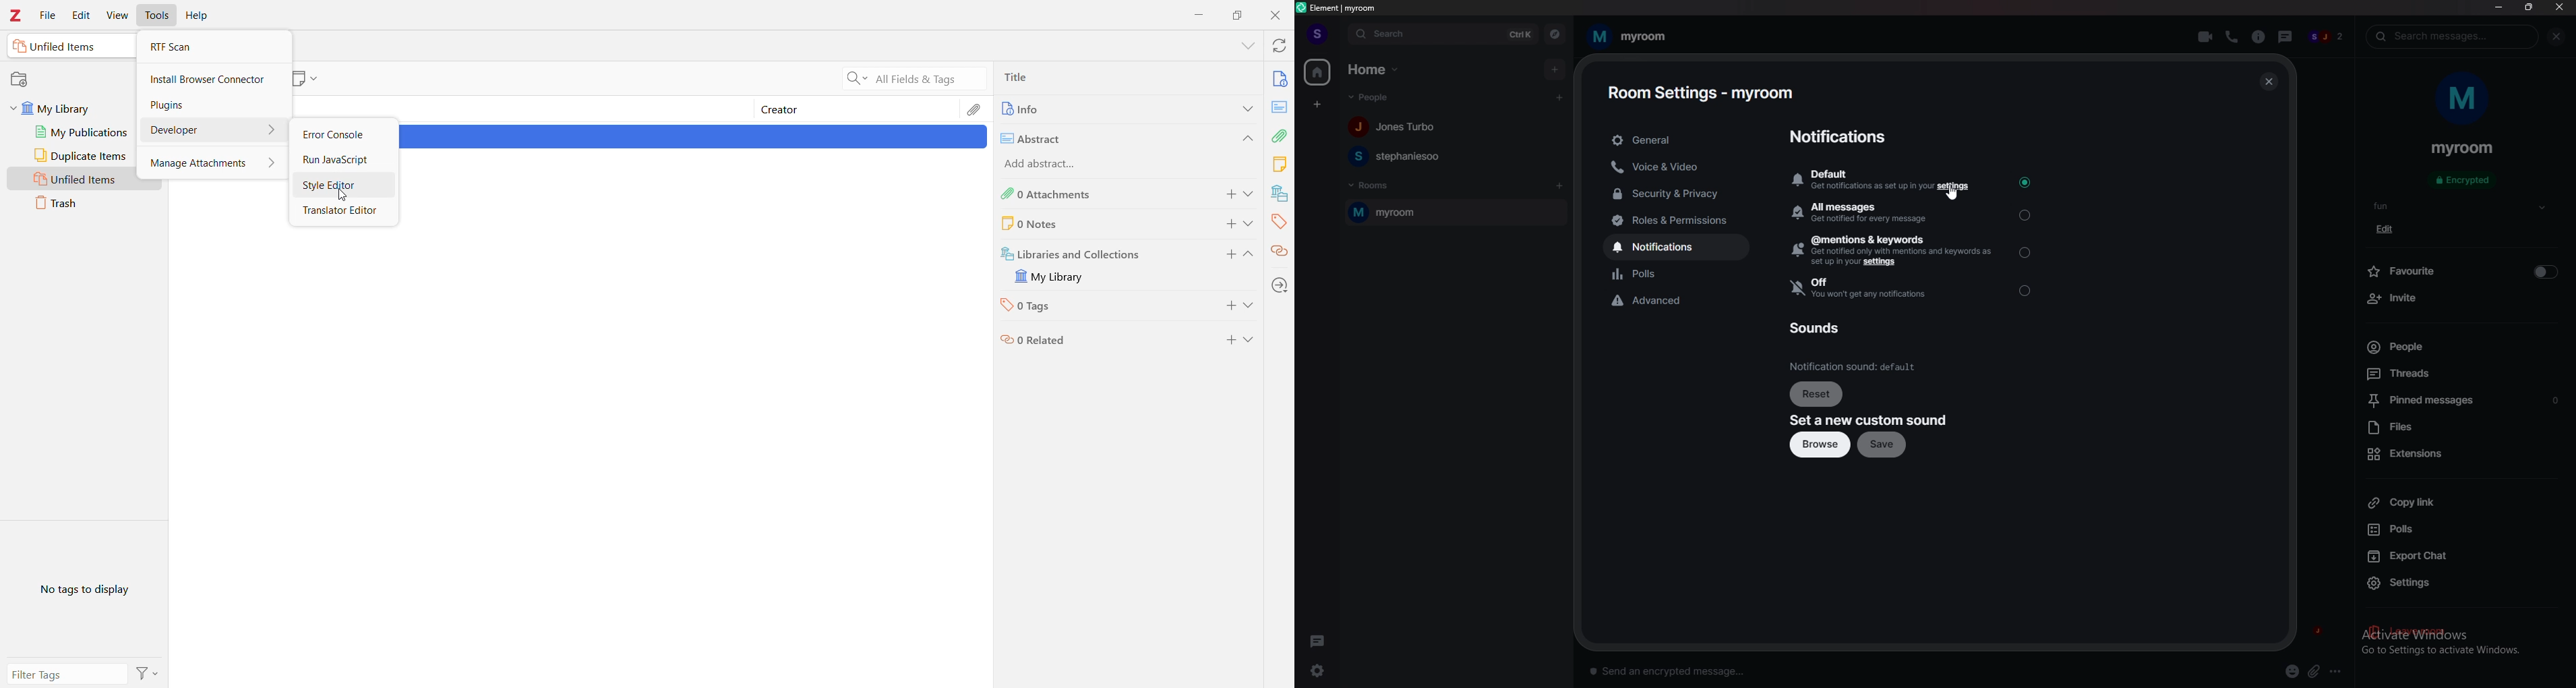 This screenshot has height=700, width=2576. What do you see at coordinates (1911, 214) in the screenshot?
I see `all messages` at bounding box center [1911, 214].